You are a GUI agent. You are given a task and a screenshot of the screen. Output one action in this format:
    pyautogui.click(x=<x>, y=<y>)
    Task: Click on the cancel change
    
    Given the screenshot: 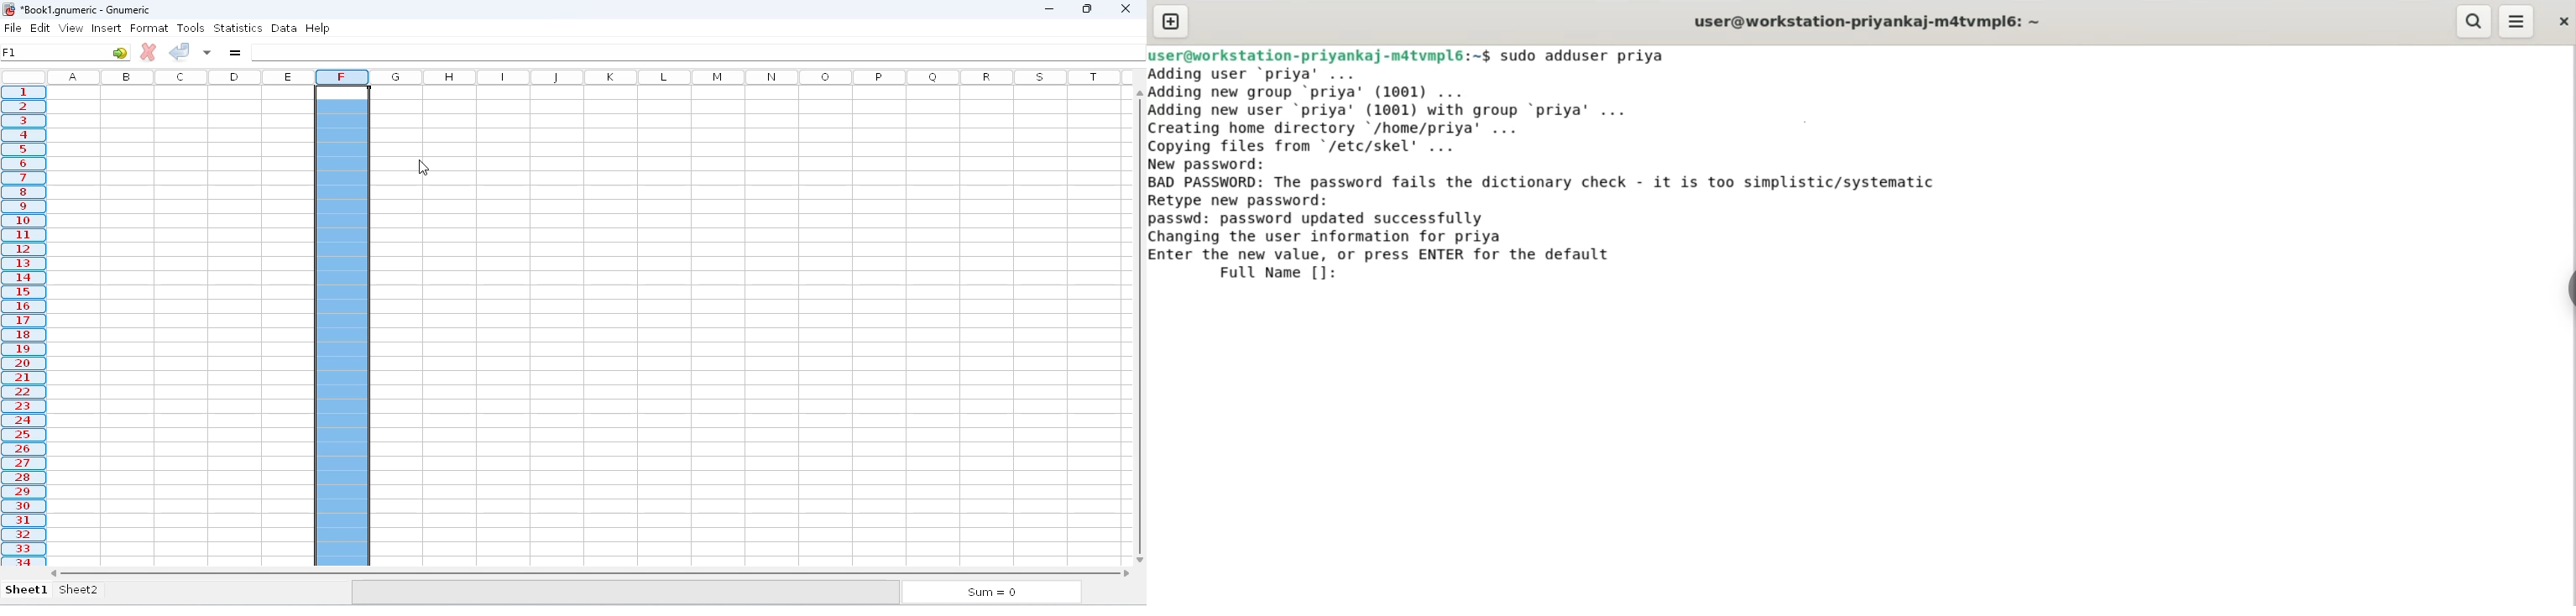 What is the action you would take?
    pyautogui.click(x=149, y=54)
    